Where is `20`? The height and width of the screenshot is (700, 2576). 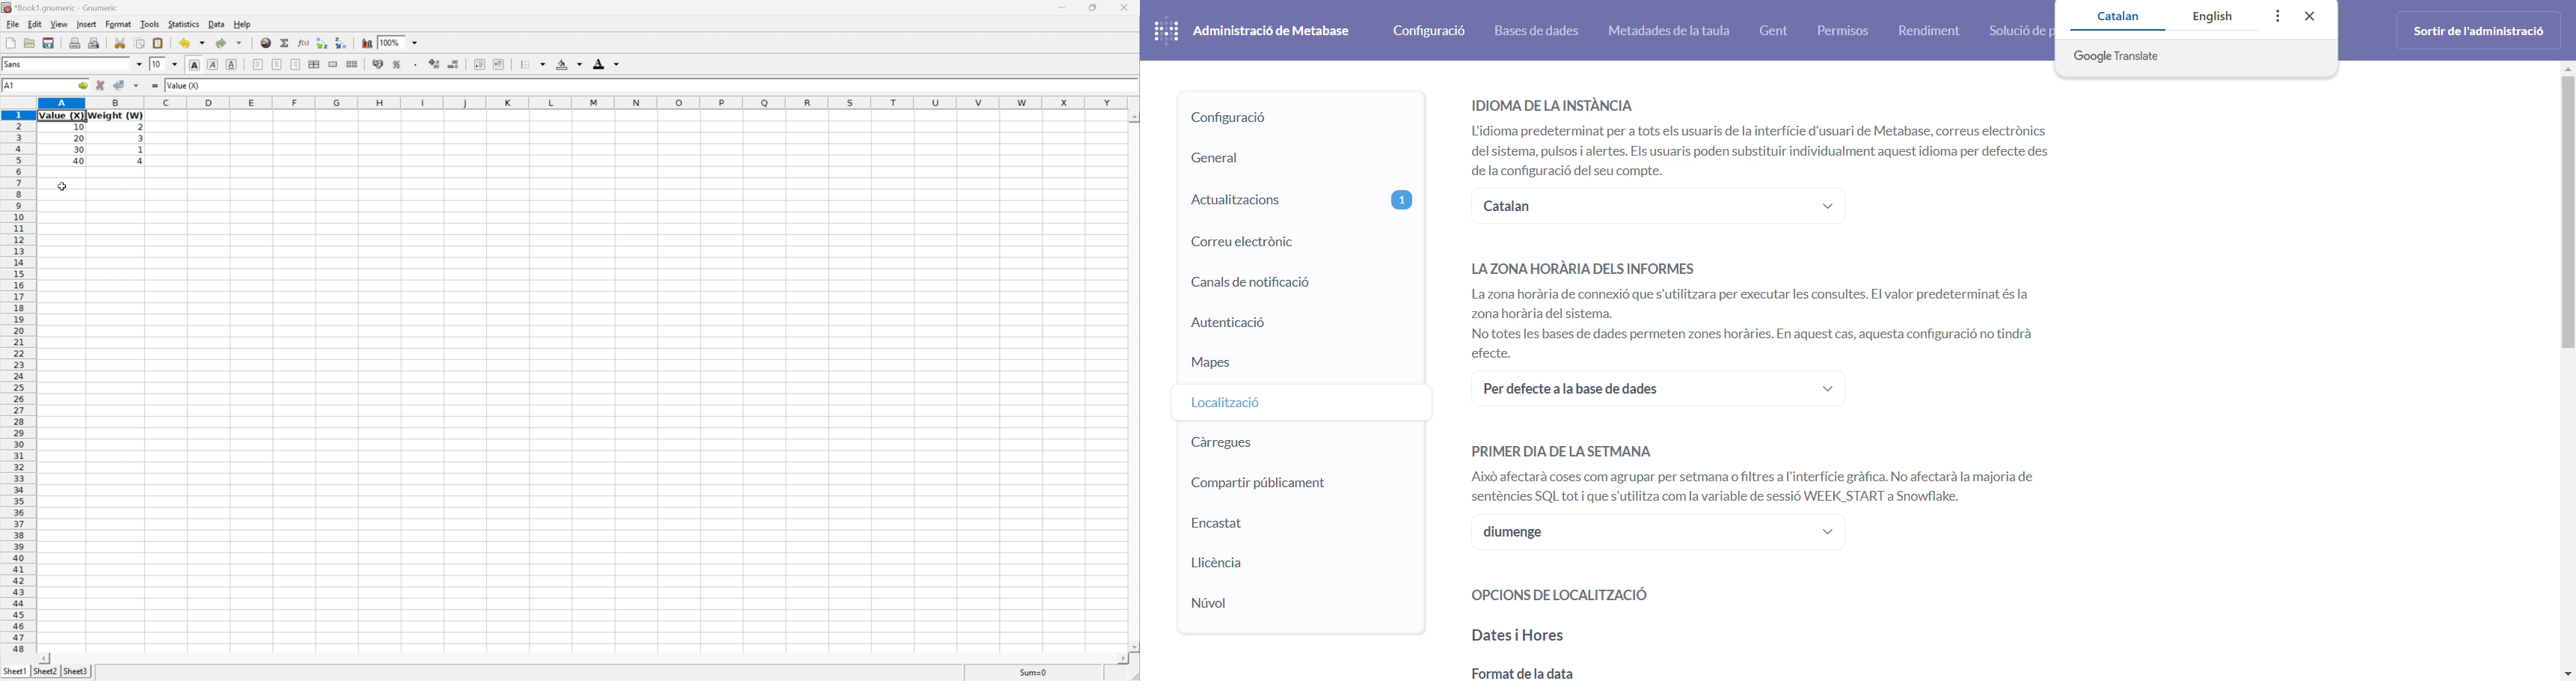
20 is located at coordinates (79, 137).